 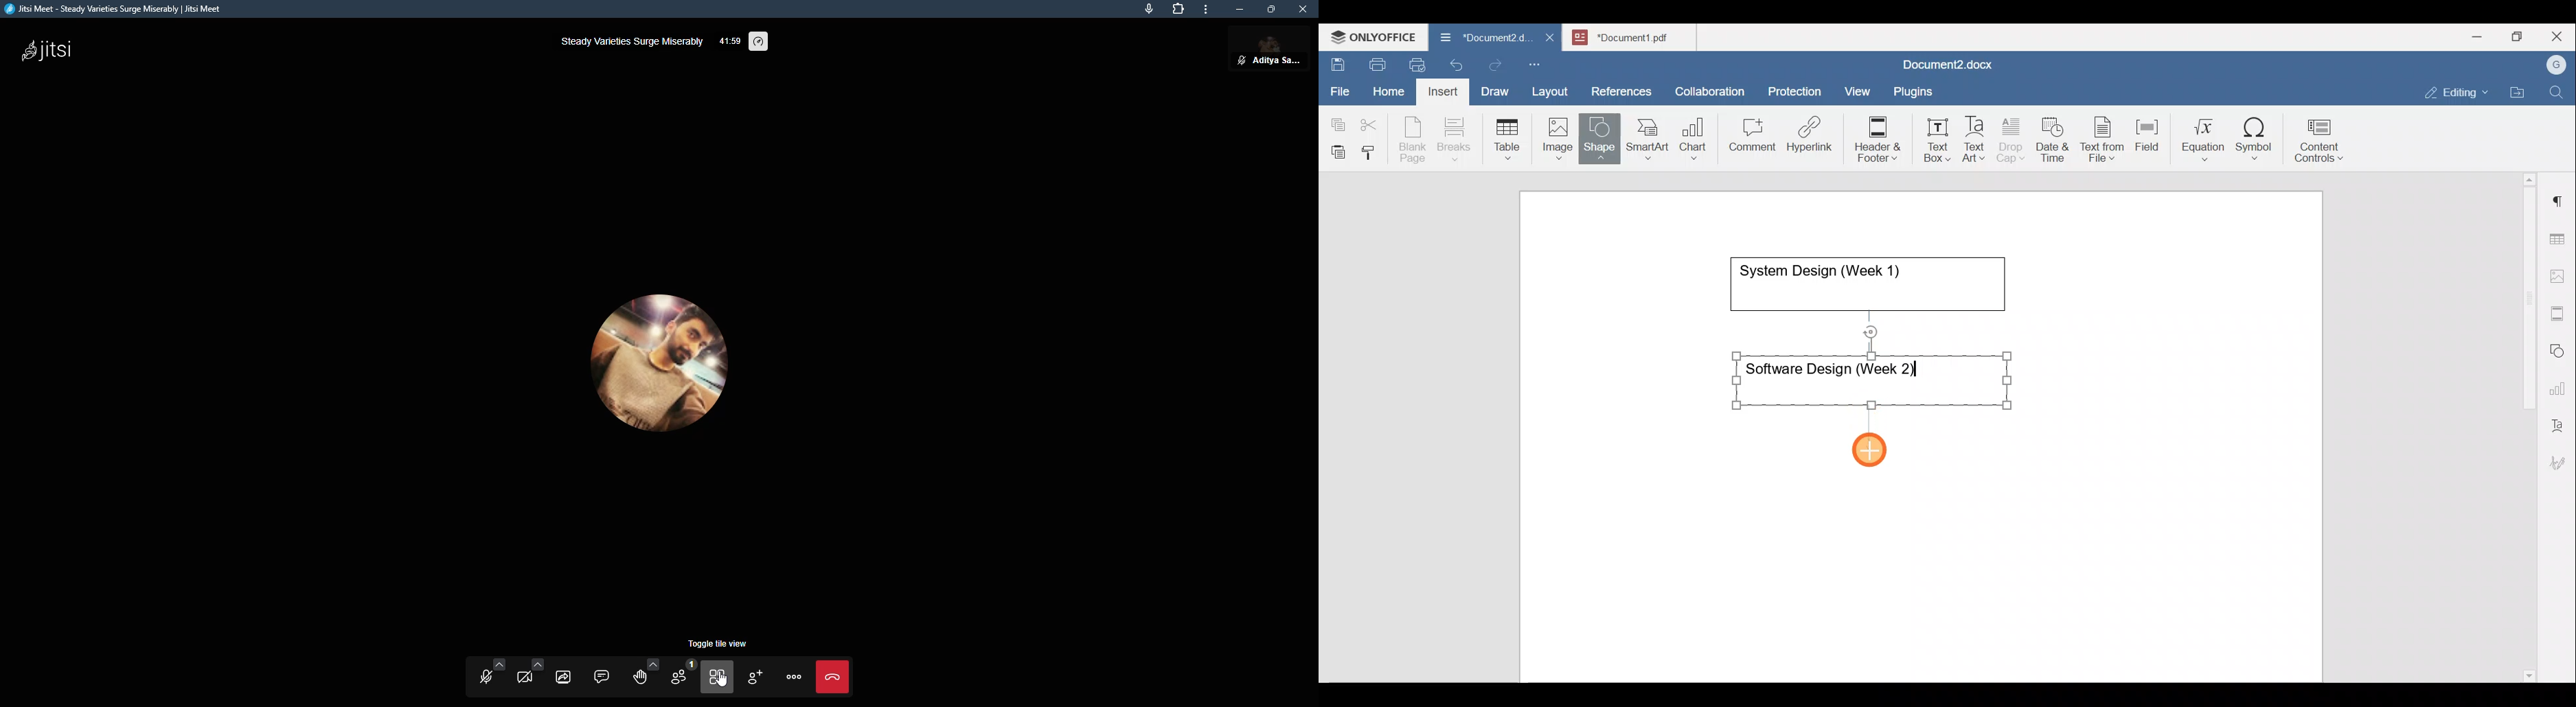 I want to click on Table settings, so click(x=2560, y=238).